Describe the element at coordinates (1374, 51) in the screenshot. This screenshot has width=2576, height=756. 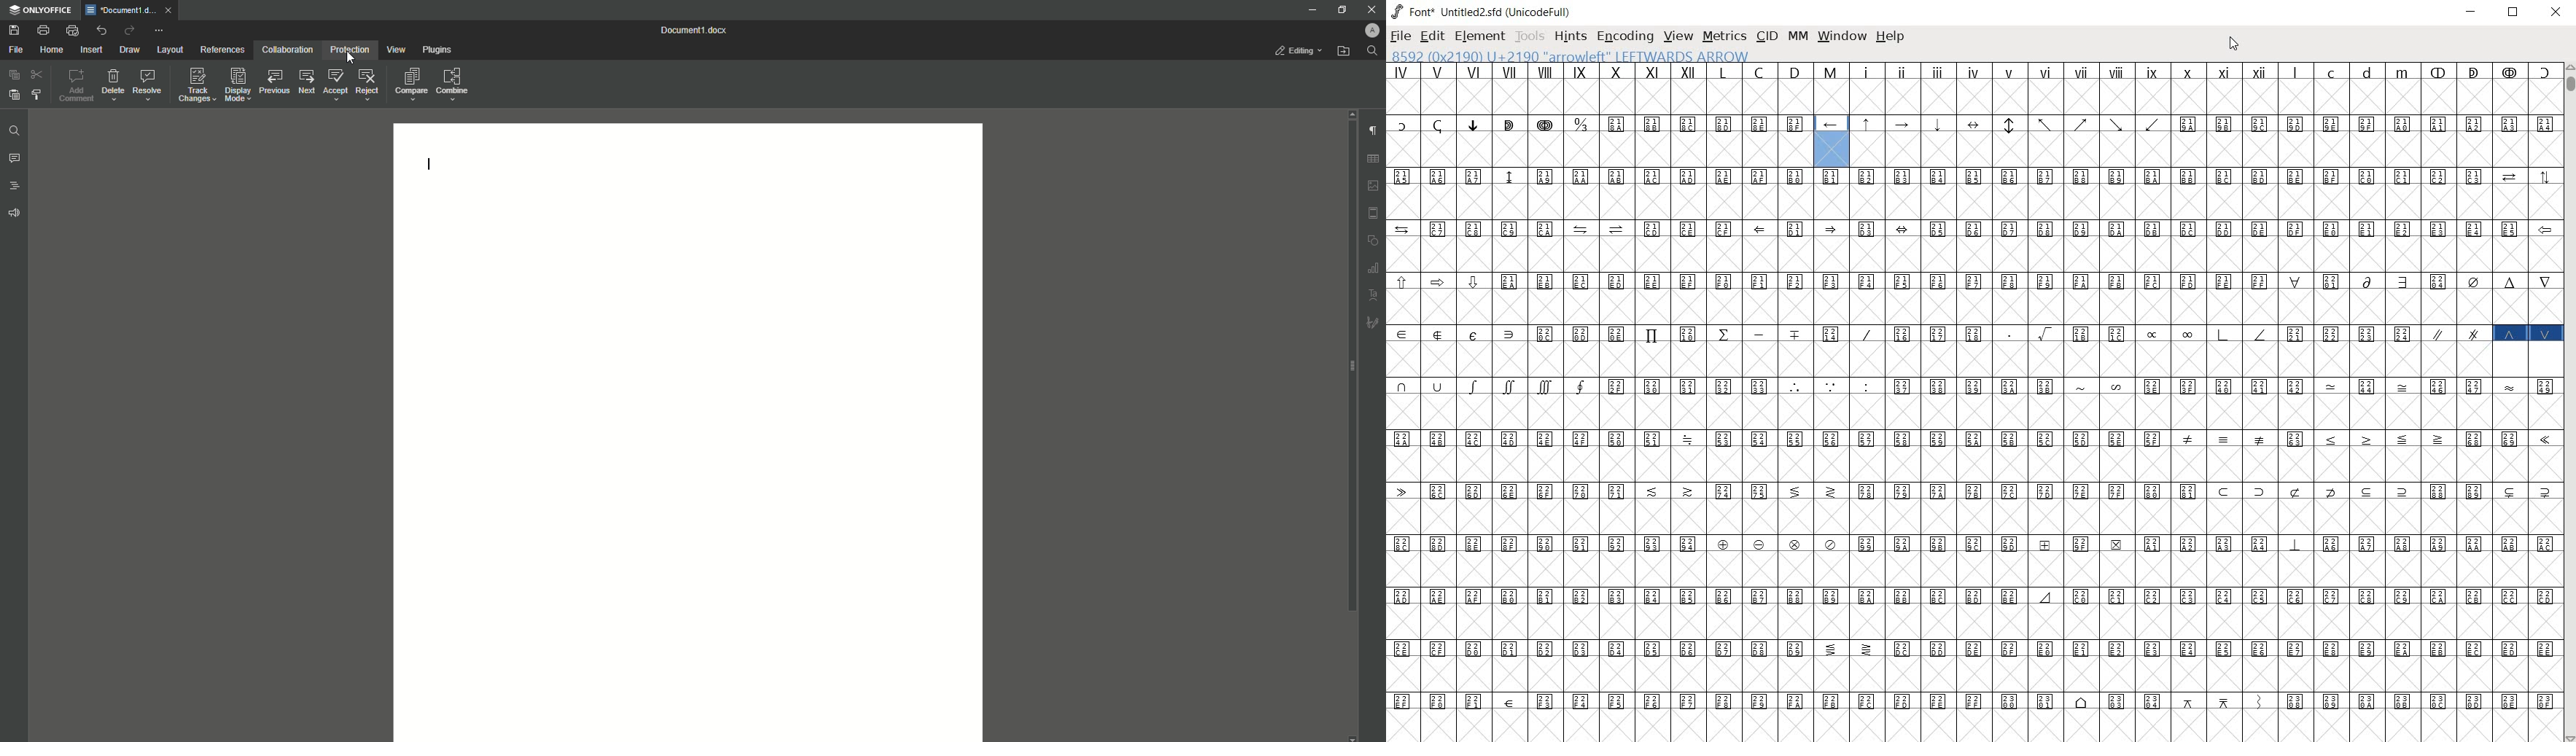
I see `Find` at that location.